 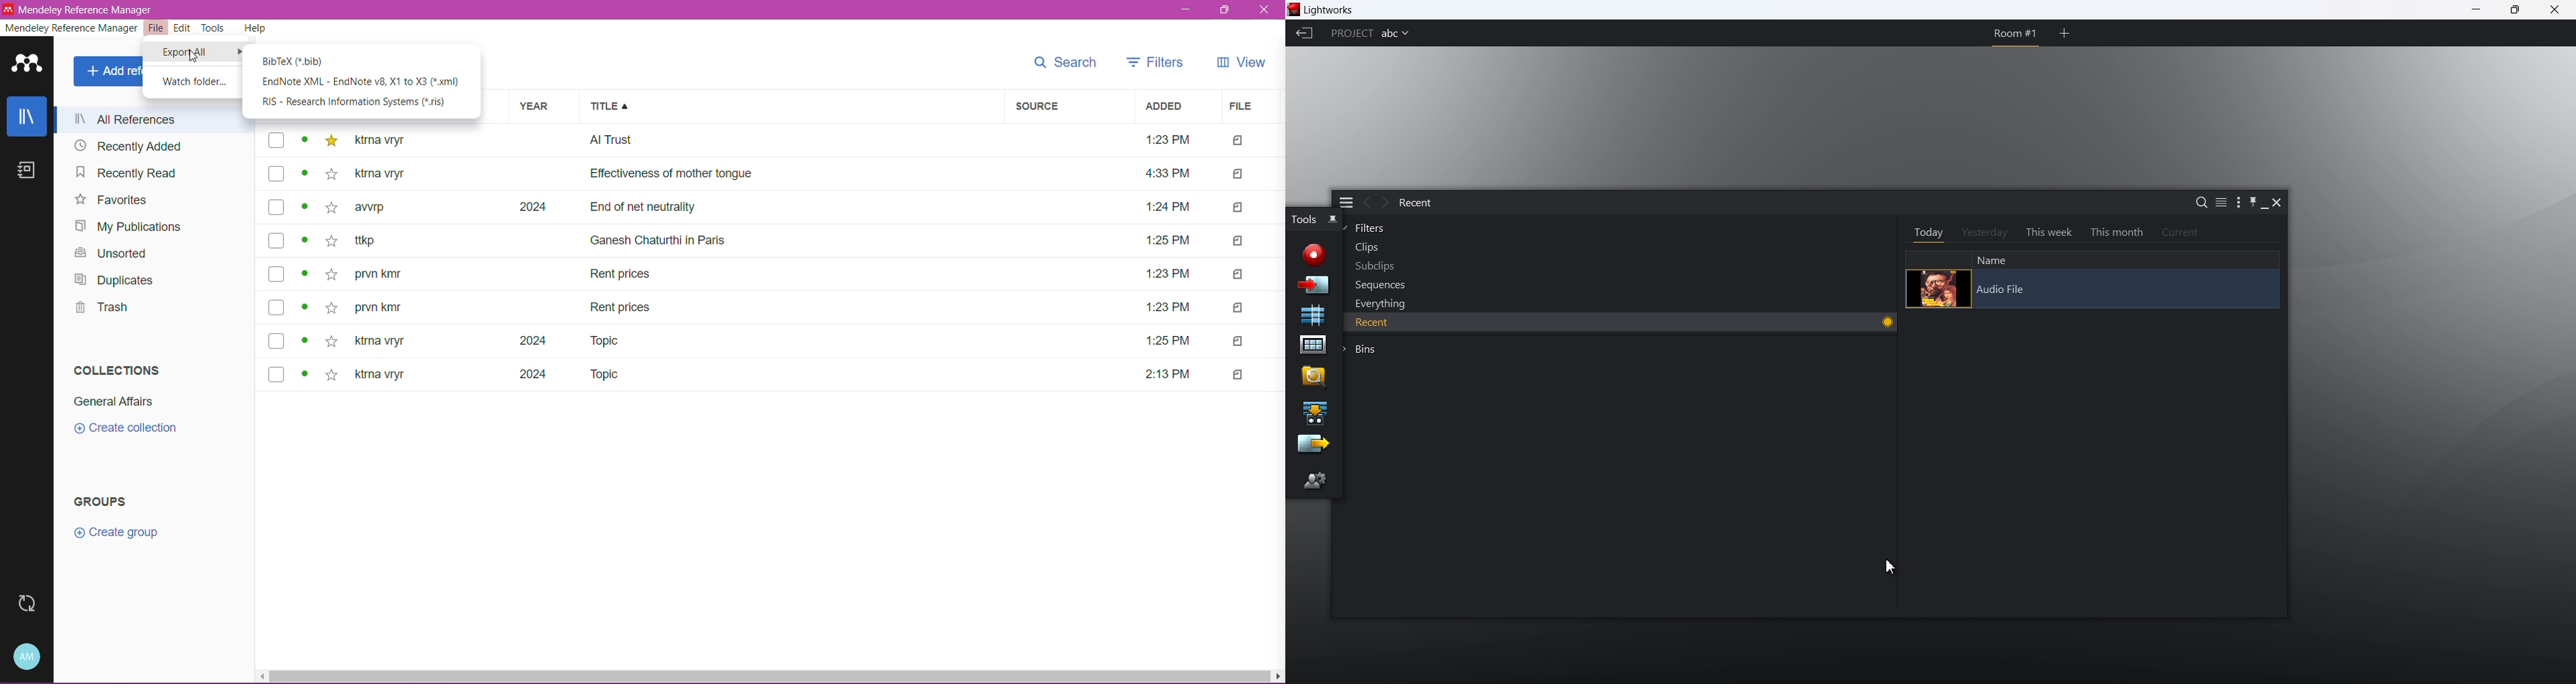 I want to click on clips, so click(x=1362, y=248).